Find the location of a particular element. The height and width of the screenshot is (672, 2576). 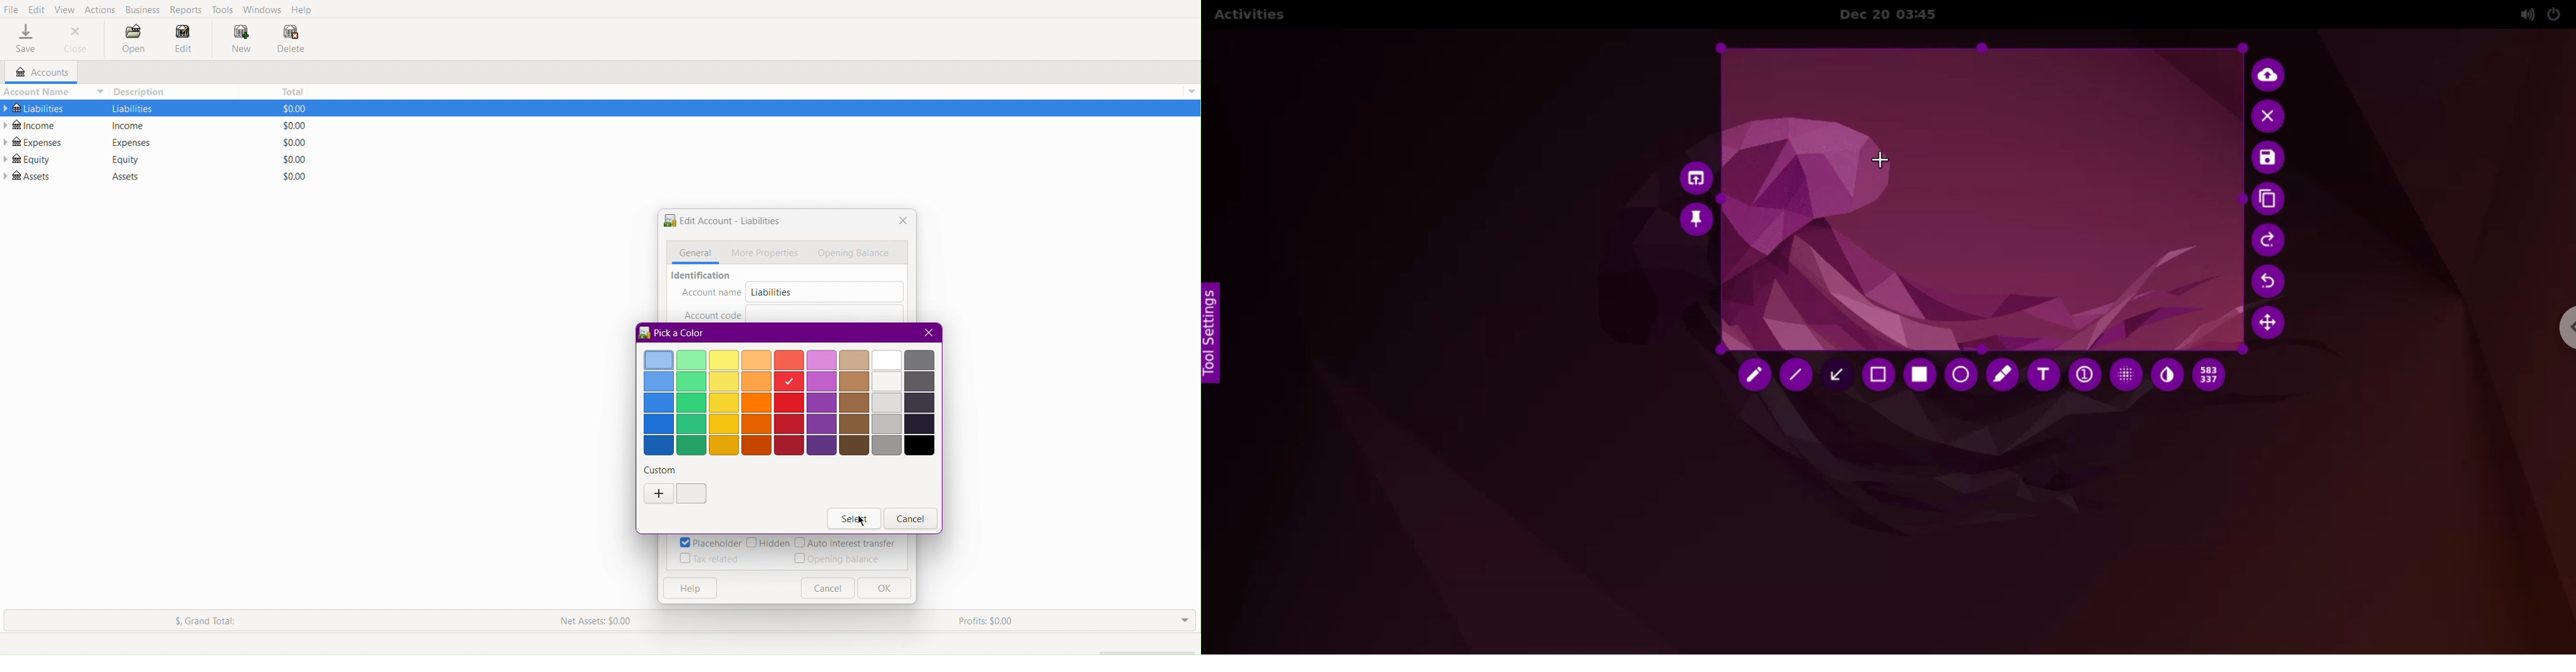

Equity is located at coordinates (127, 159).